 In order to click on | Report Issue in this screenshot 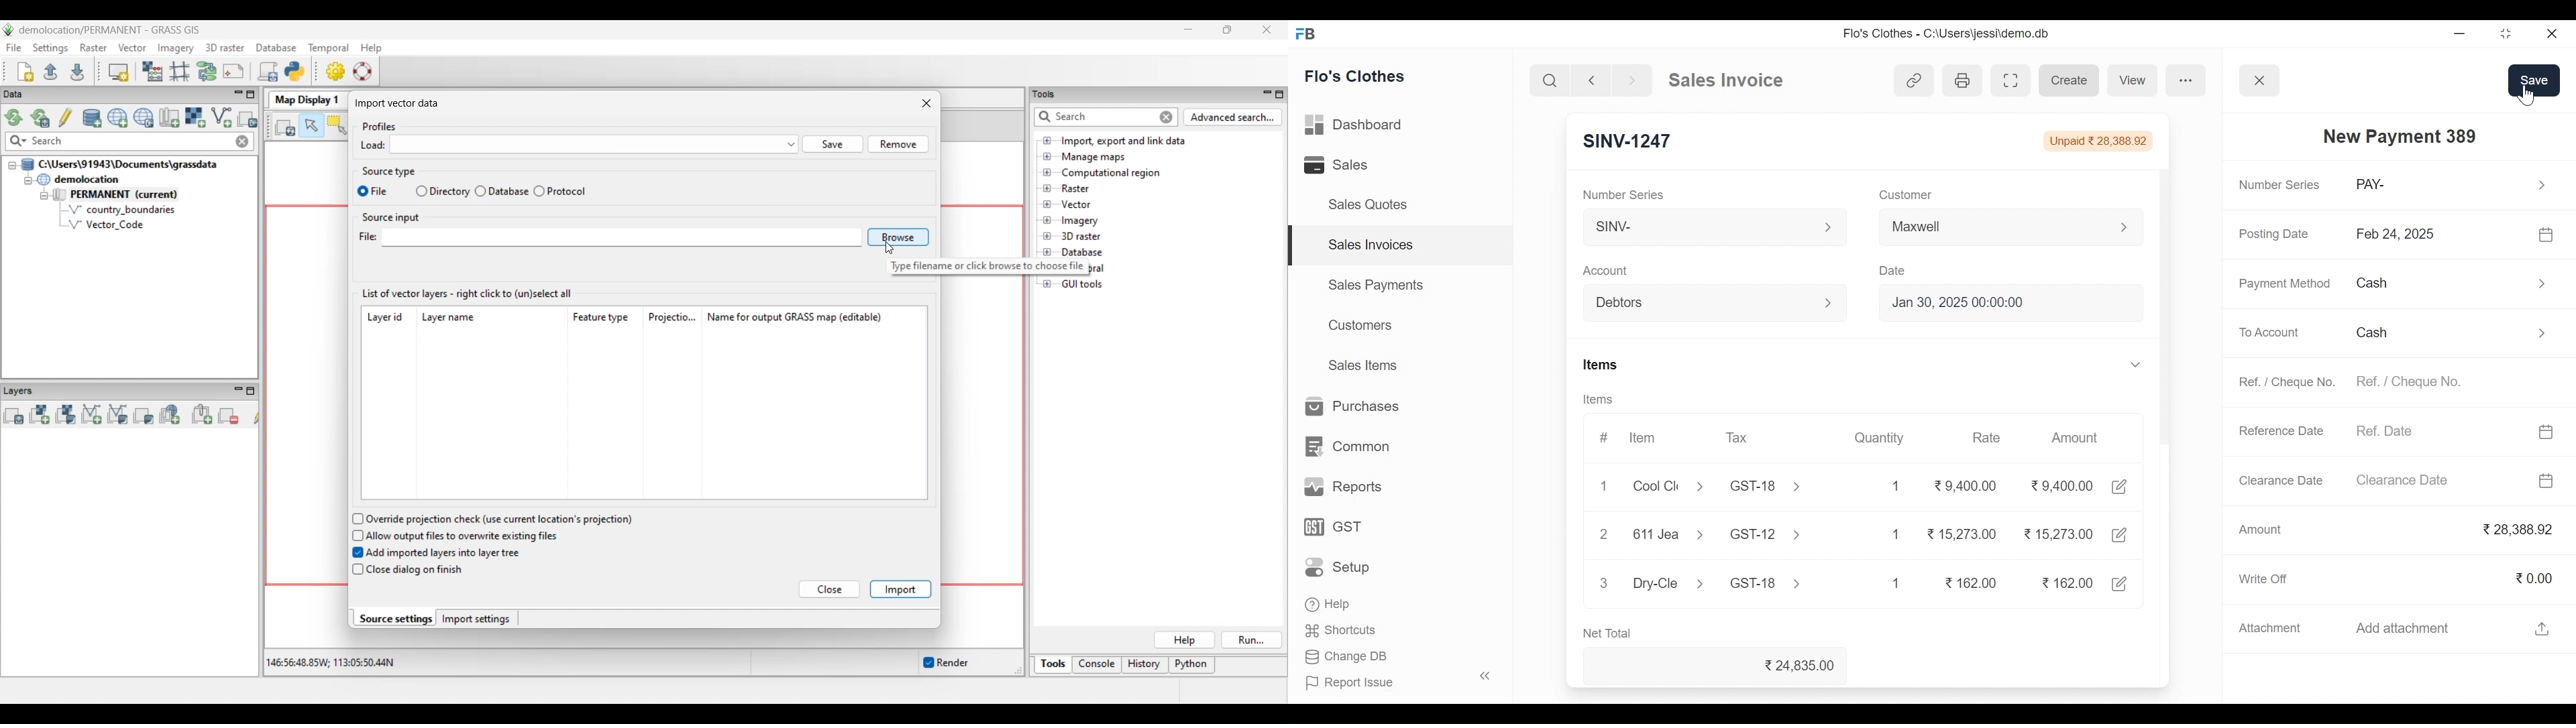, I will do `click(1399, 680)`.